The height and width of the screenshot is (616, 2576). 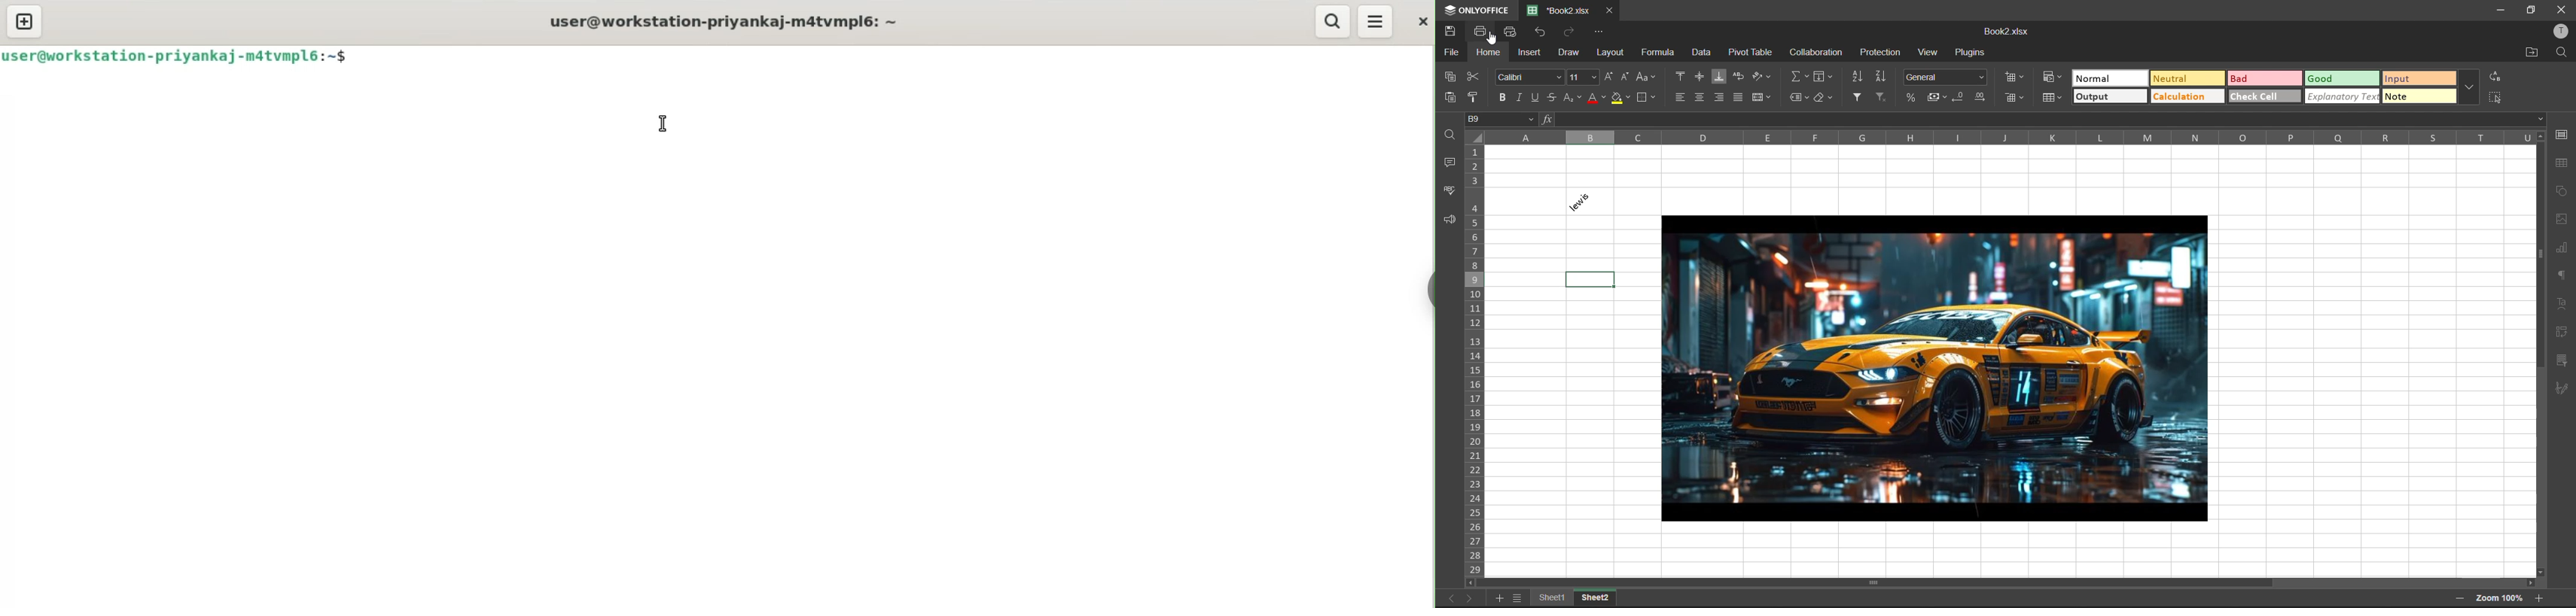 I want to click on paste, so click(x=1446, y=97).